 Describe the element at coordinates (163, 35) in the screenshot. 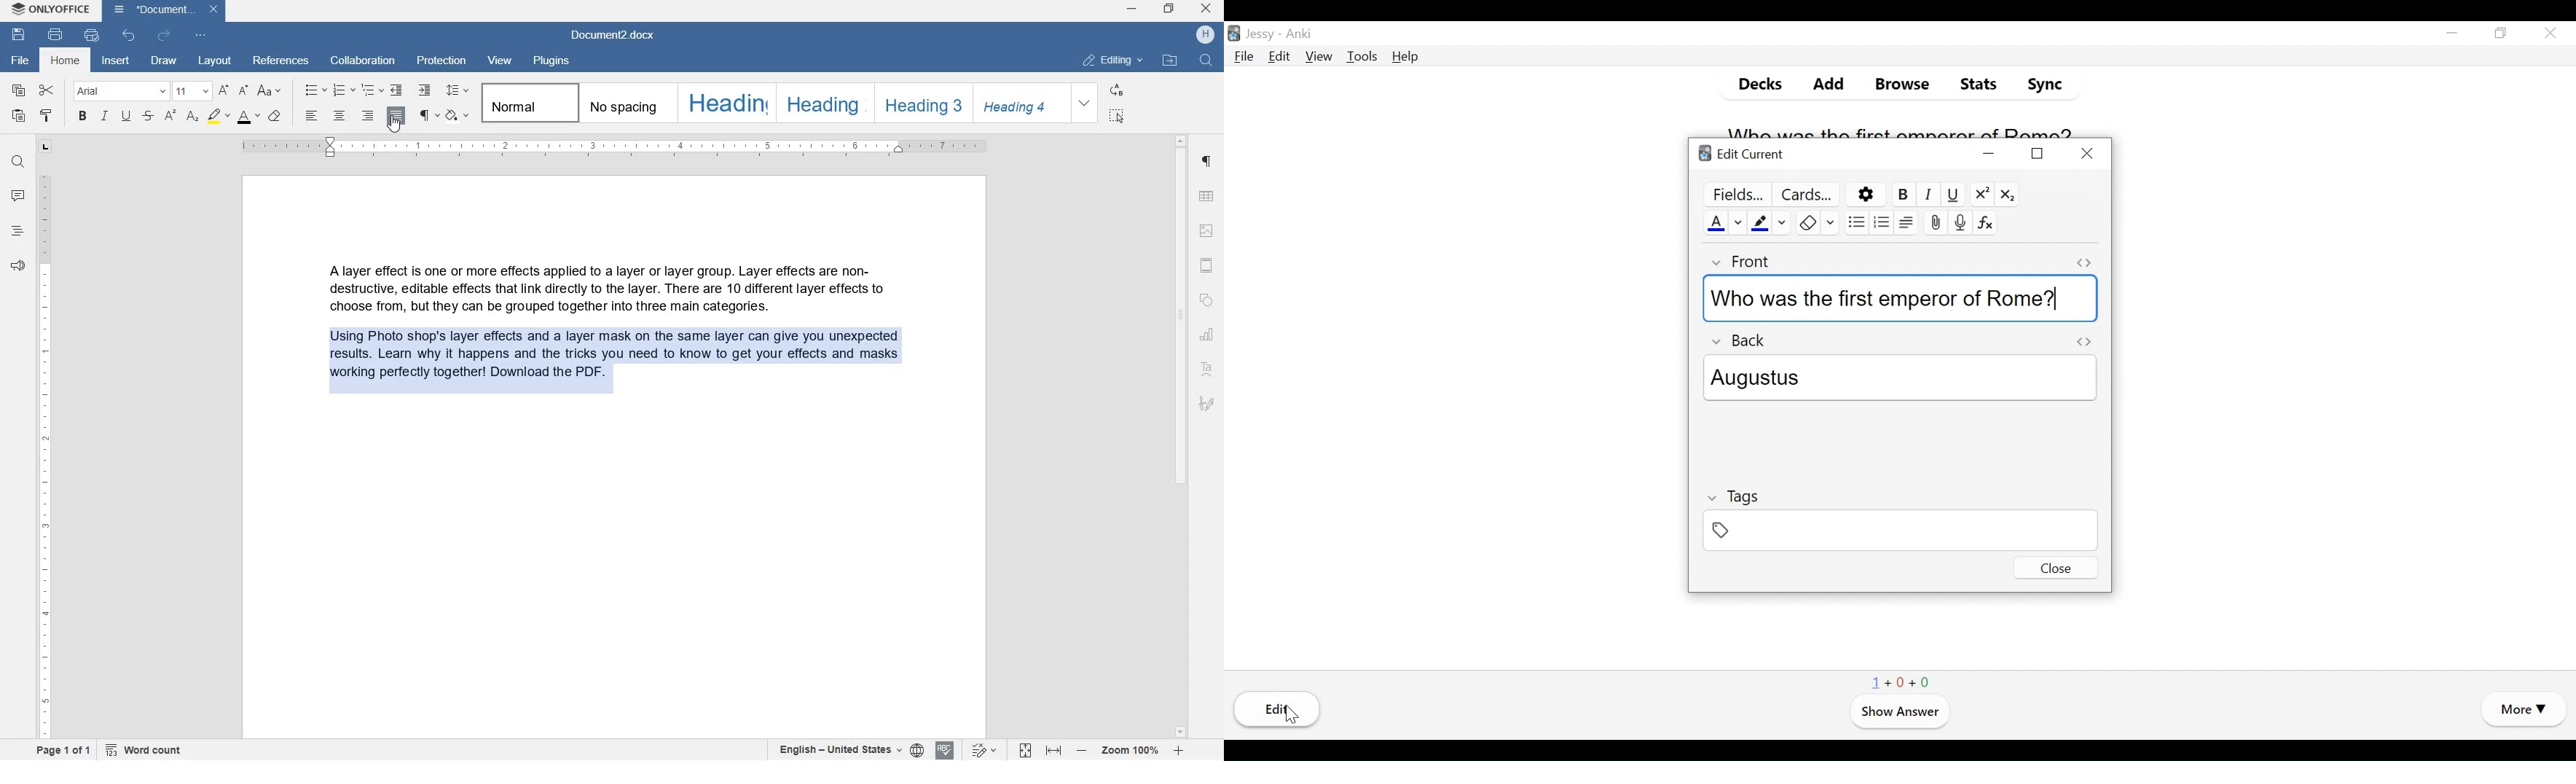

I see `REDO` at that location.